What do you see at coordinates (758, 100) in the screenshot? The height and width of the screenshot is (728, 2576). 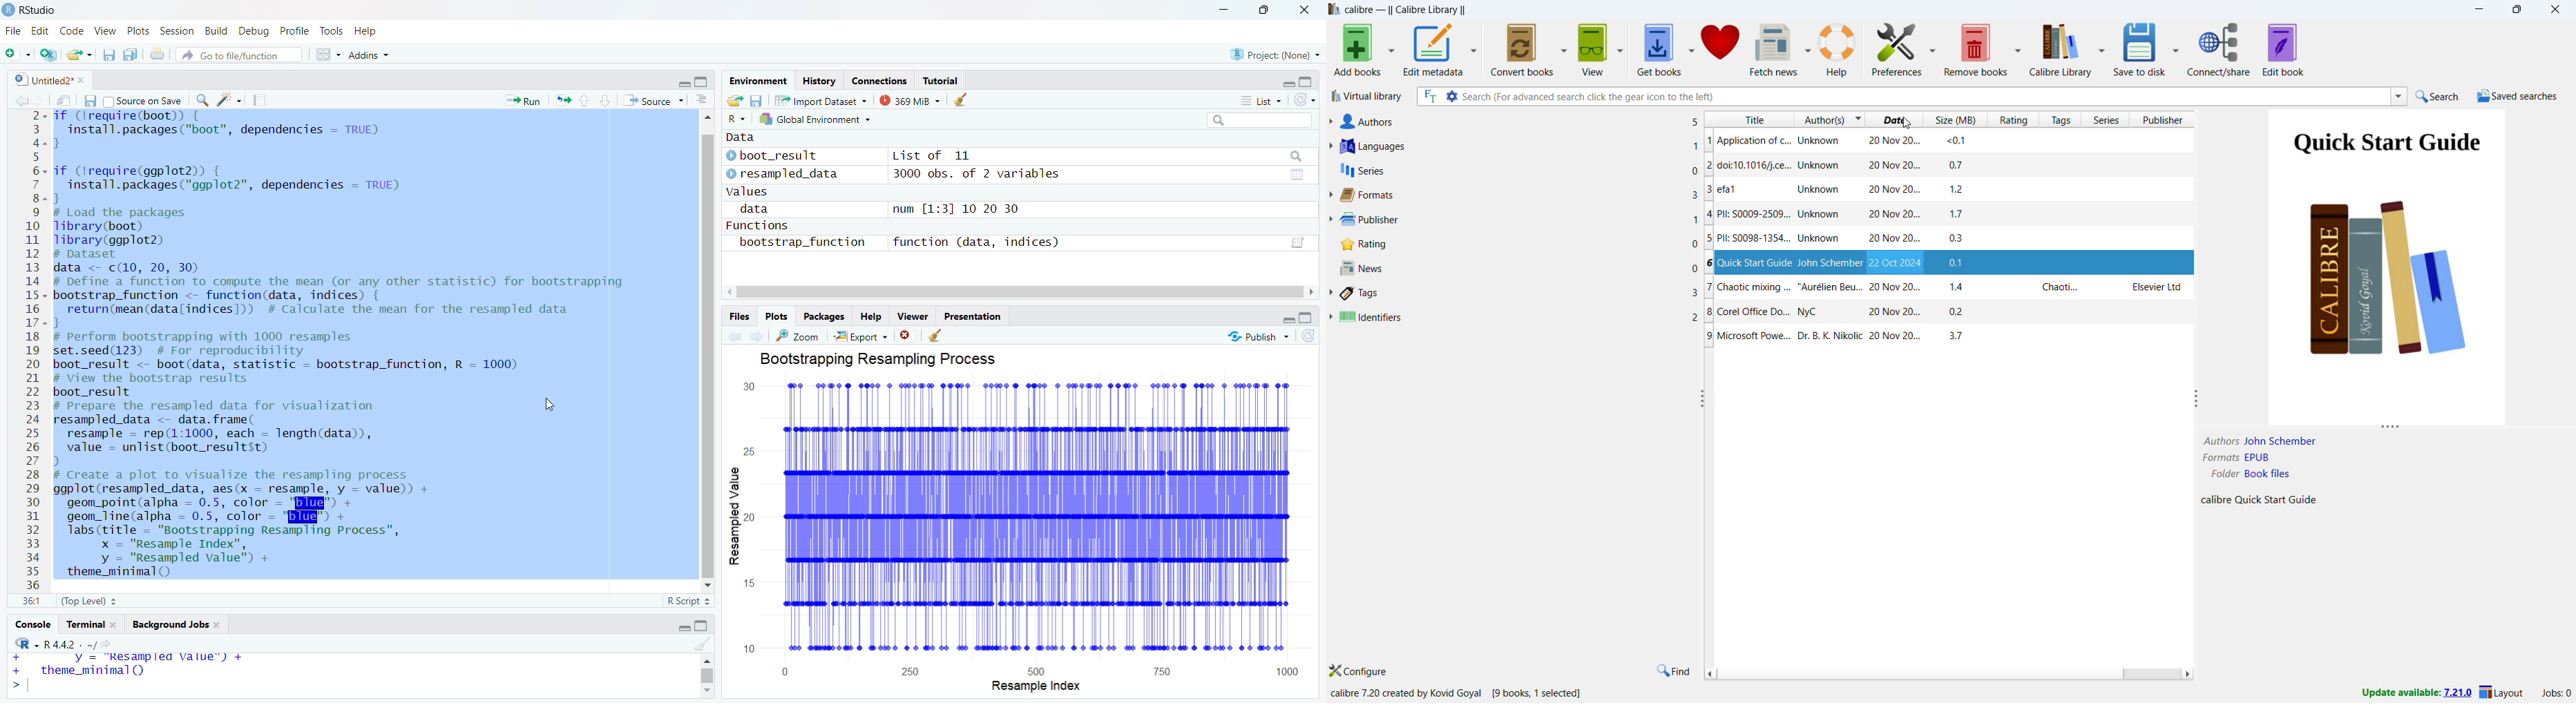 I see `save` at bounding box center [758, 100].